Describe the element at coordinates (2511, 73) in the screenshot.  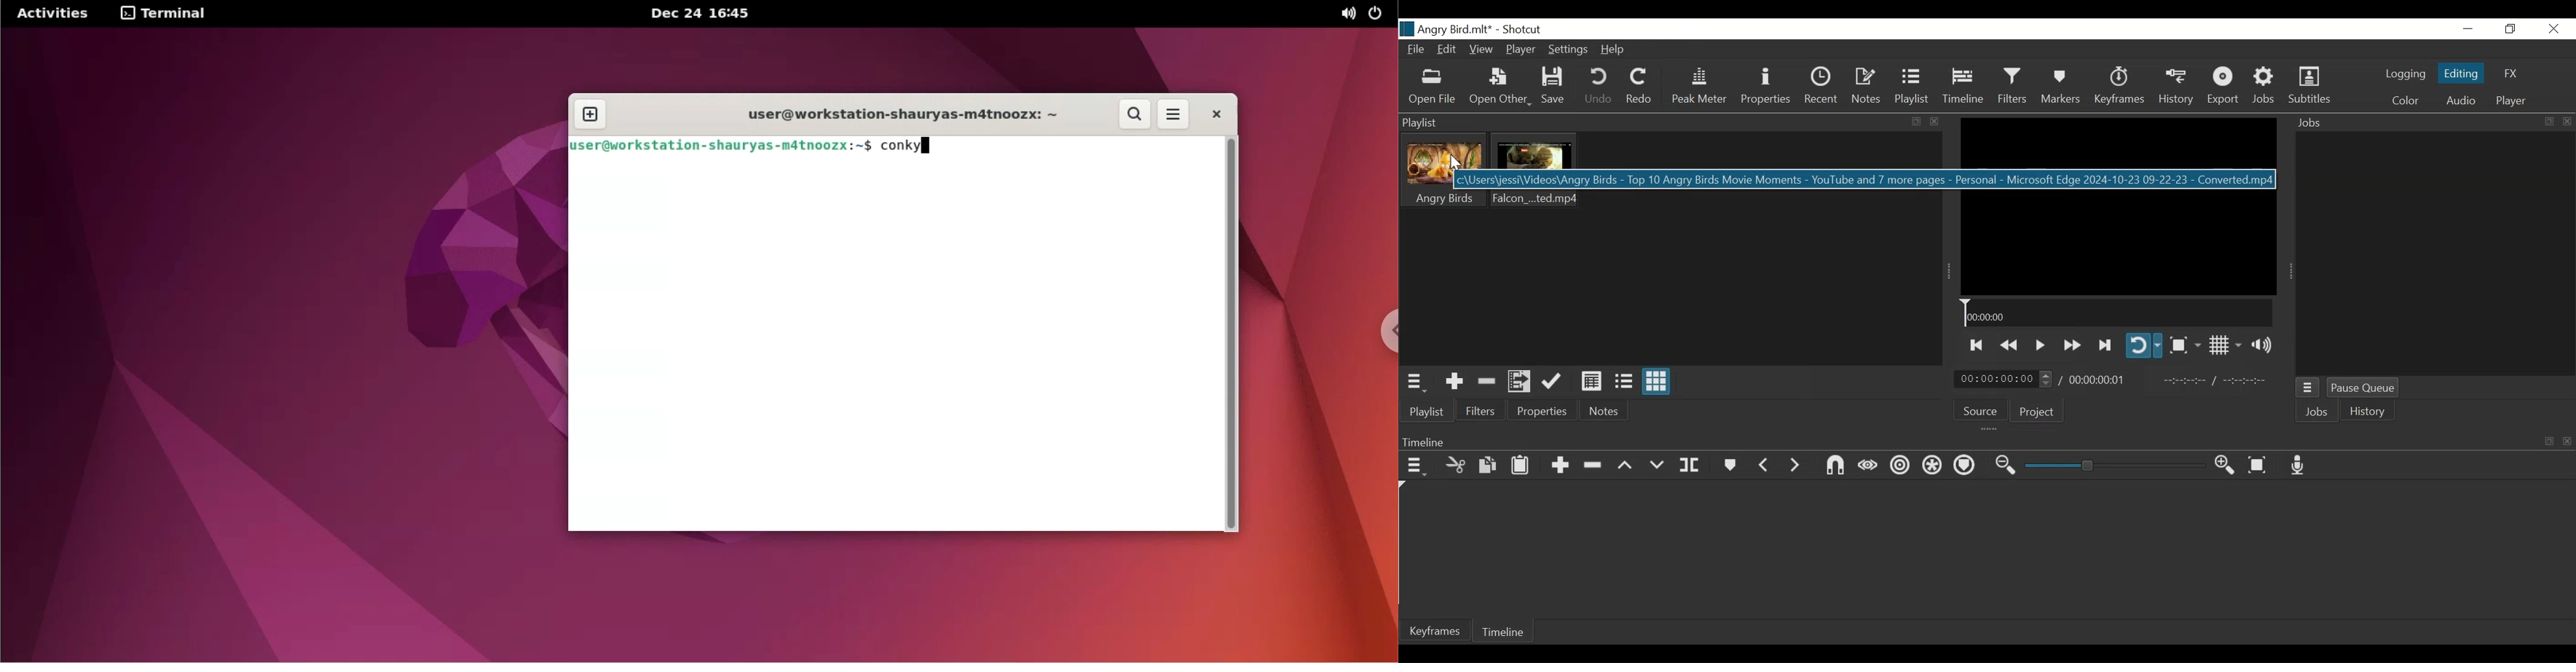
I see `FX` at that location.